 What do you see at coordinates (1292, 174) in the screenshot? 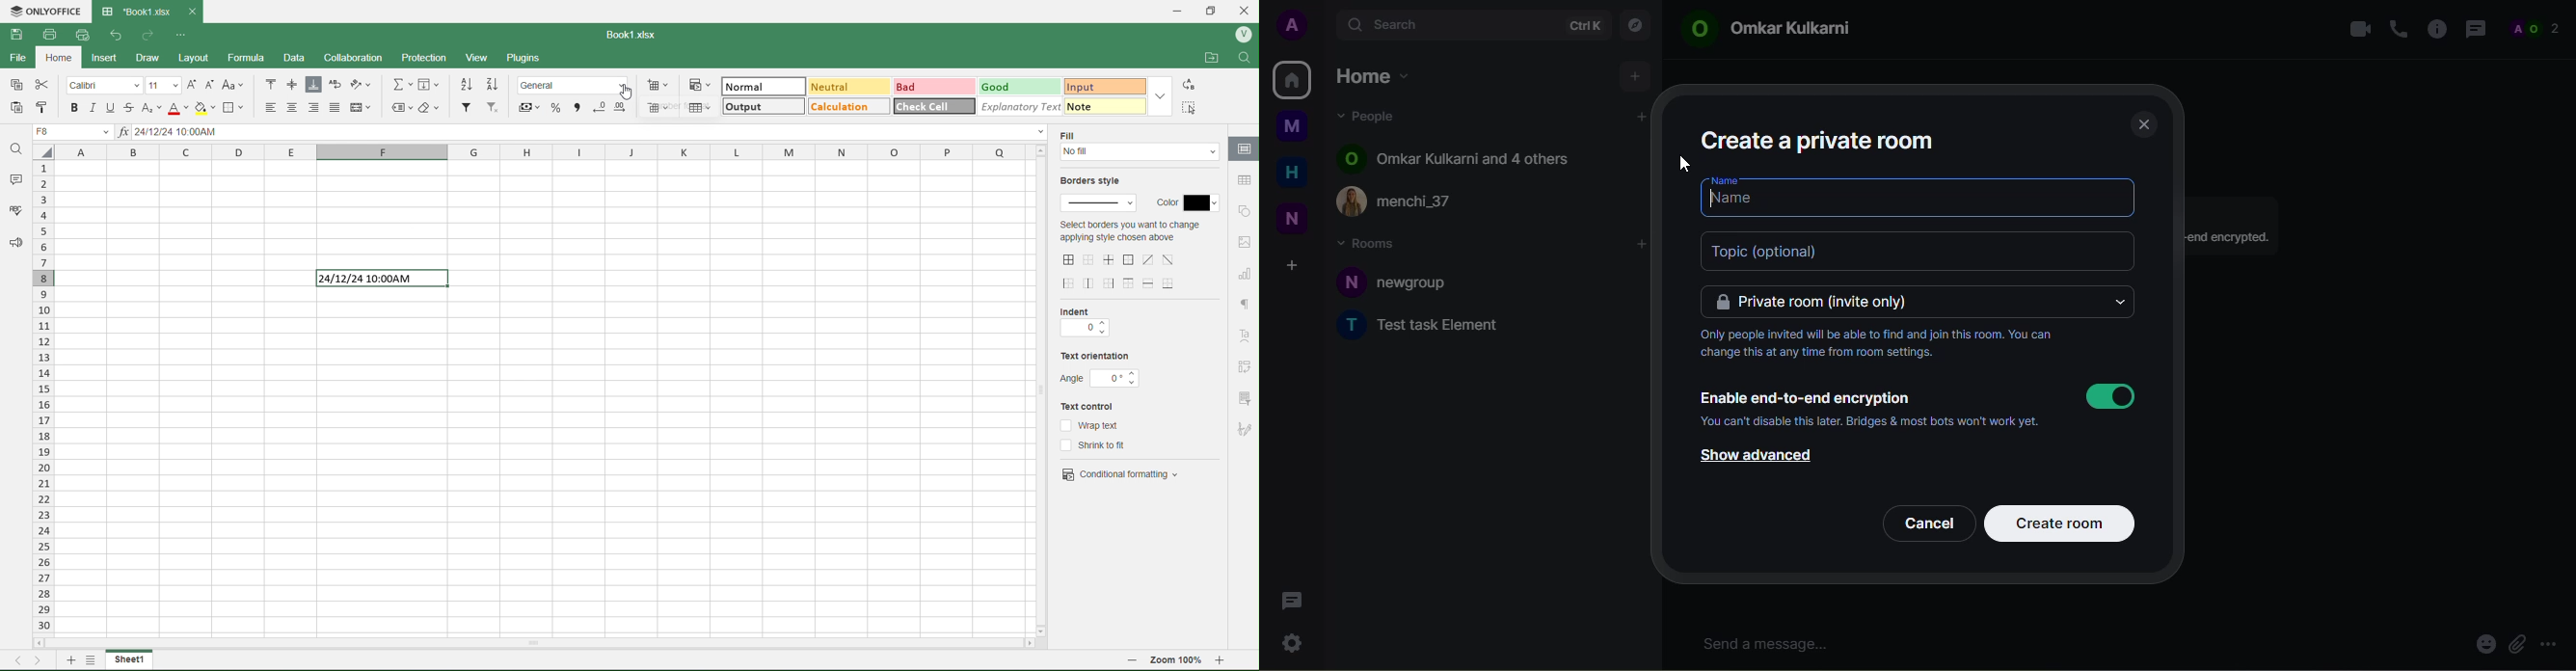
I see `home` at bounding box center [1292, 174].